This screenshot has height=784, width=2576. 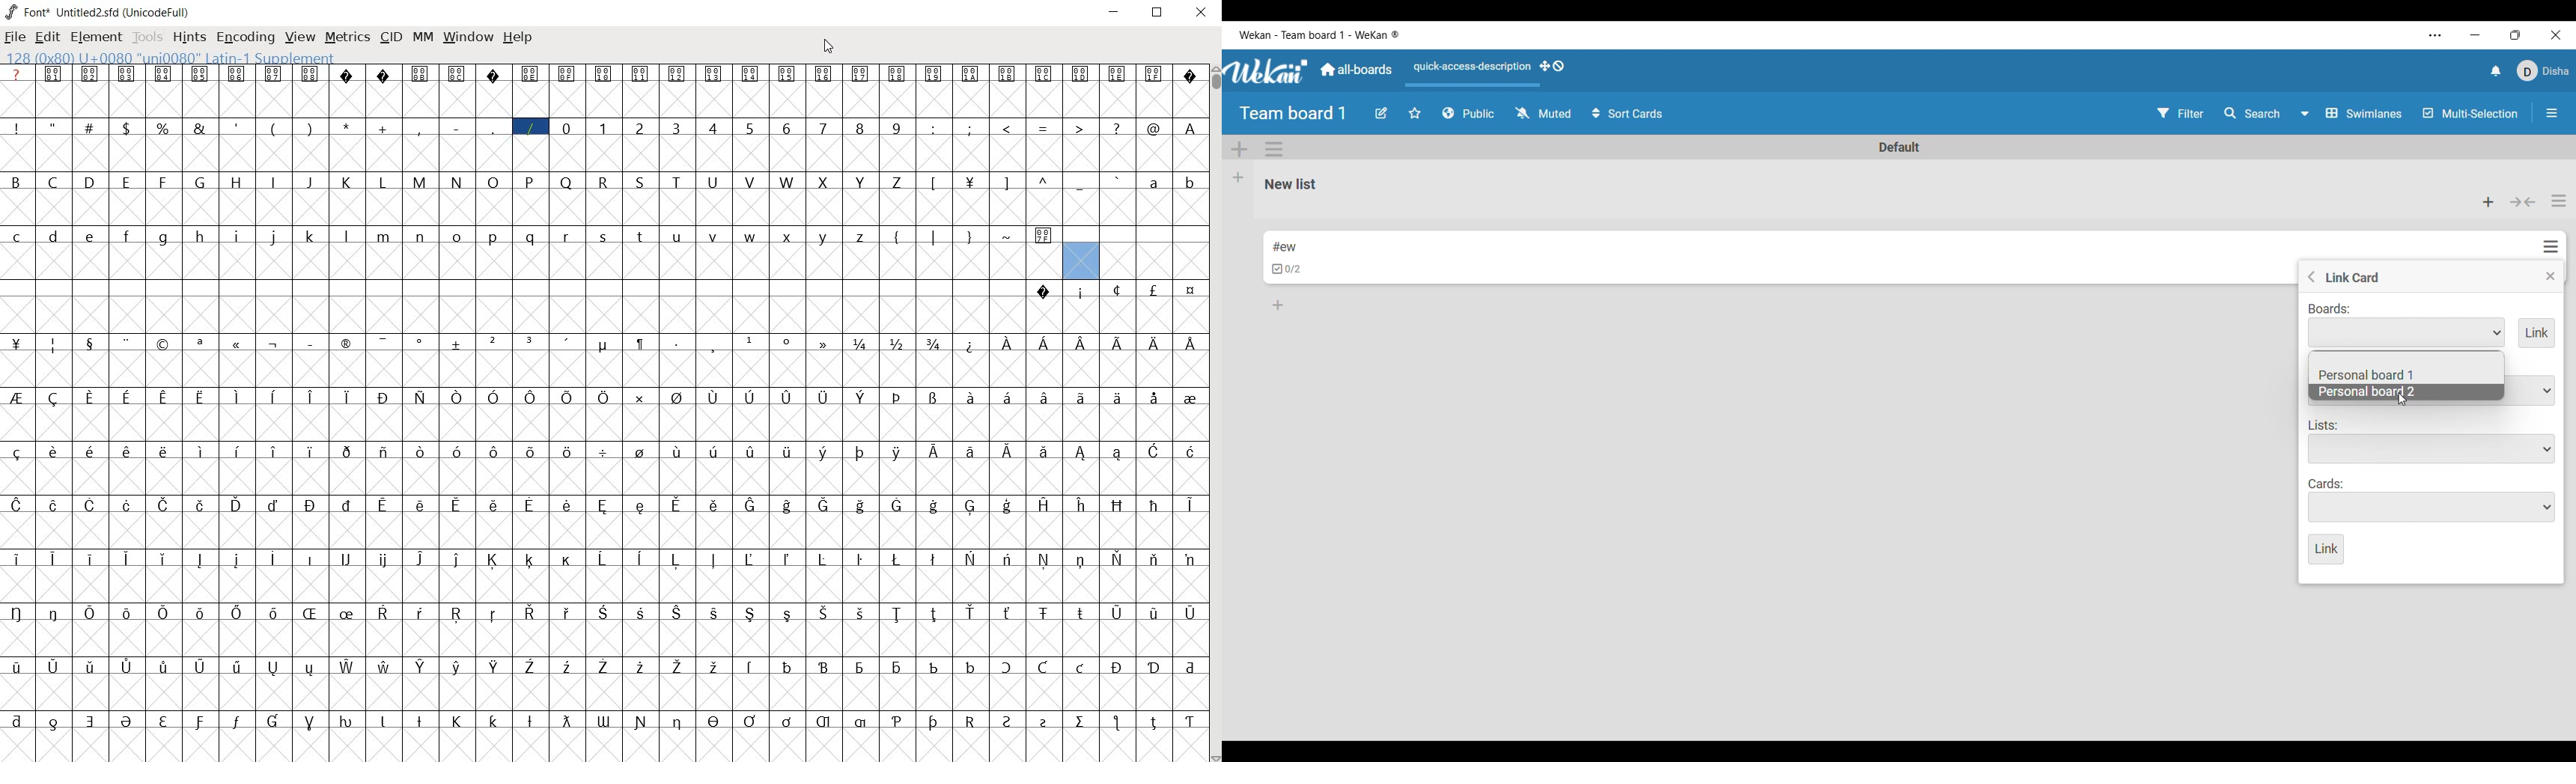 What do you see at coordinates (493, 76) in the screenshot?
I see `glyph` at bounding box center [493, 76].